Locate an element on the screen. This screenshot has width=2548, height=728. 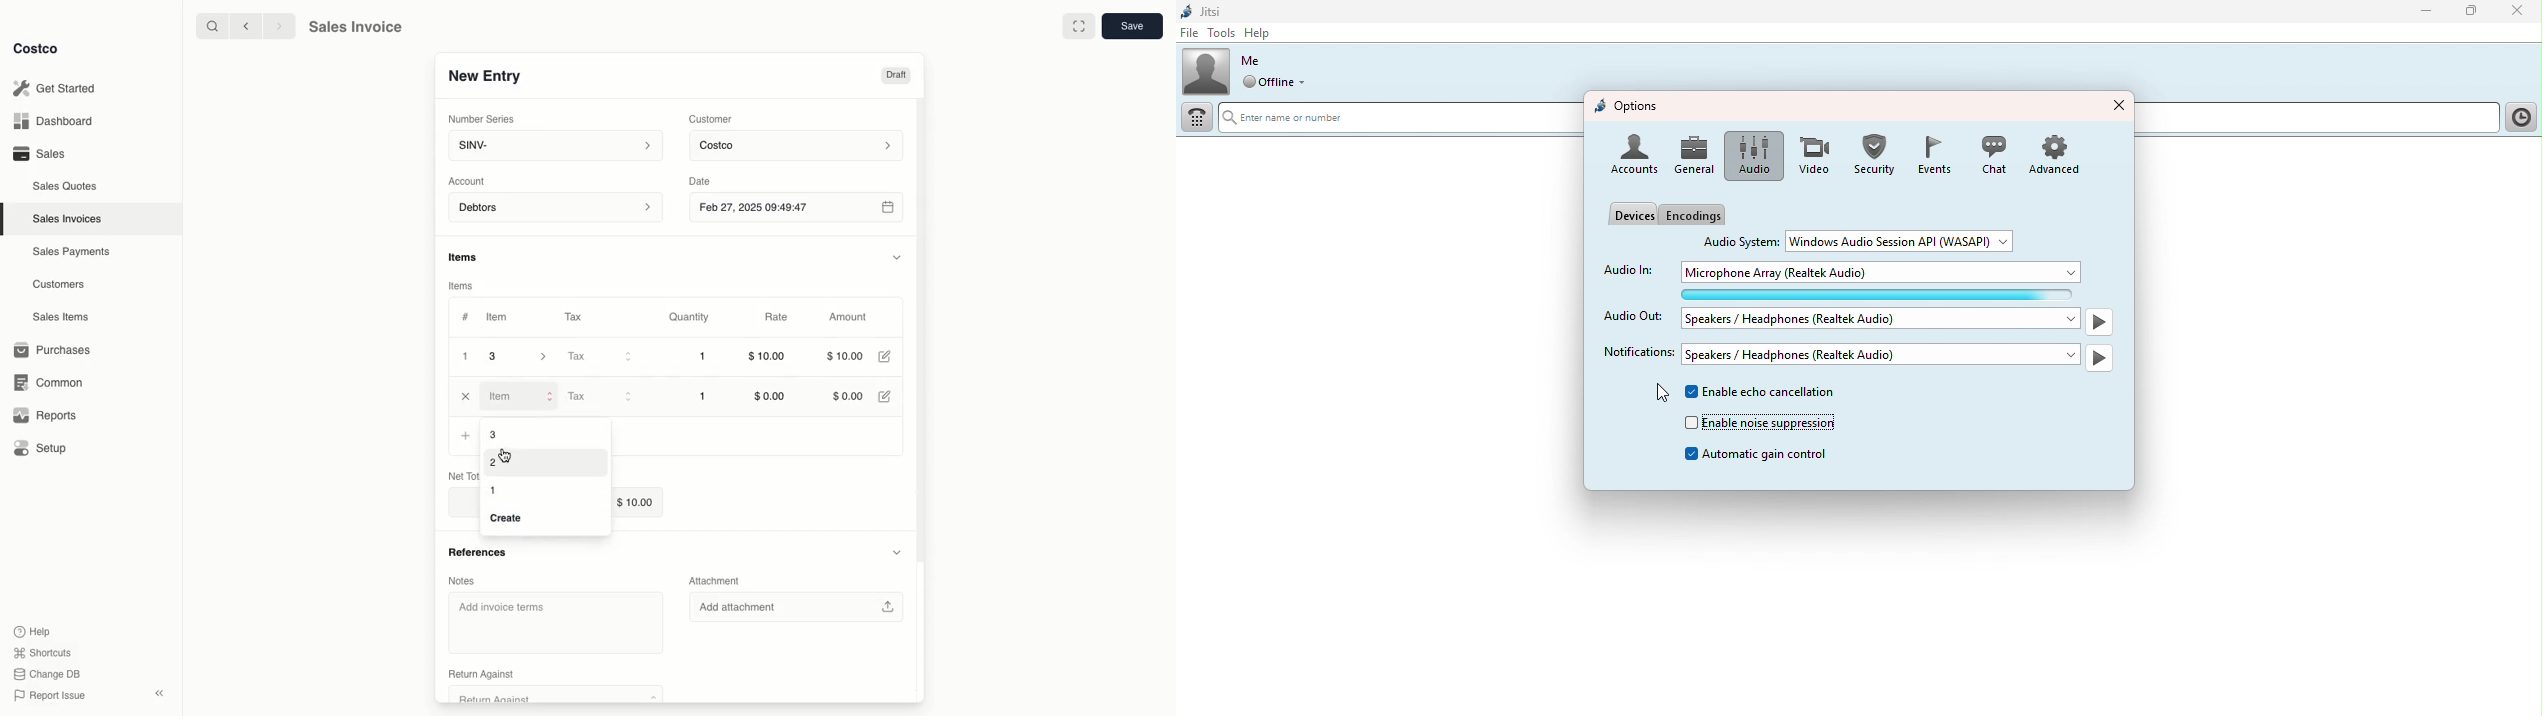
Common is located at coordinates (45, 381).